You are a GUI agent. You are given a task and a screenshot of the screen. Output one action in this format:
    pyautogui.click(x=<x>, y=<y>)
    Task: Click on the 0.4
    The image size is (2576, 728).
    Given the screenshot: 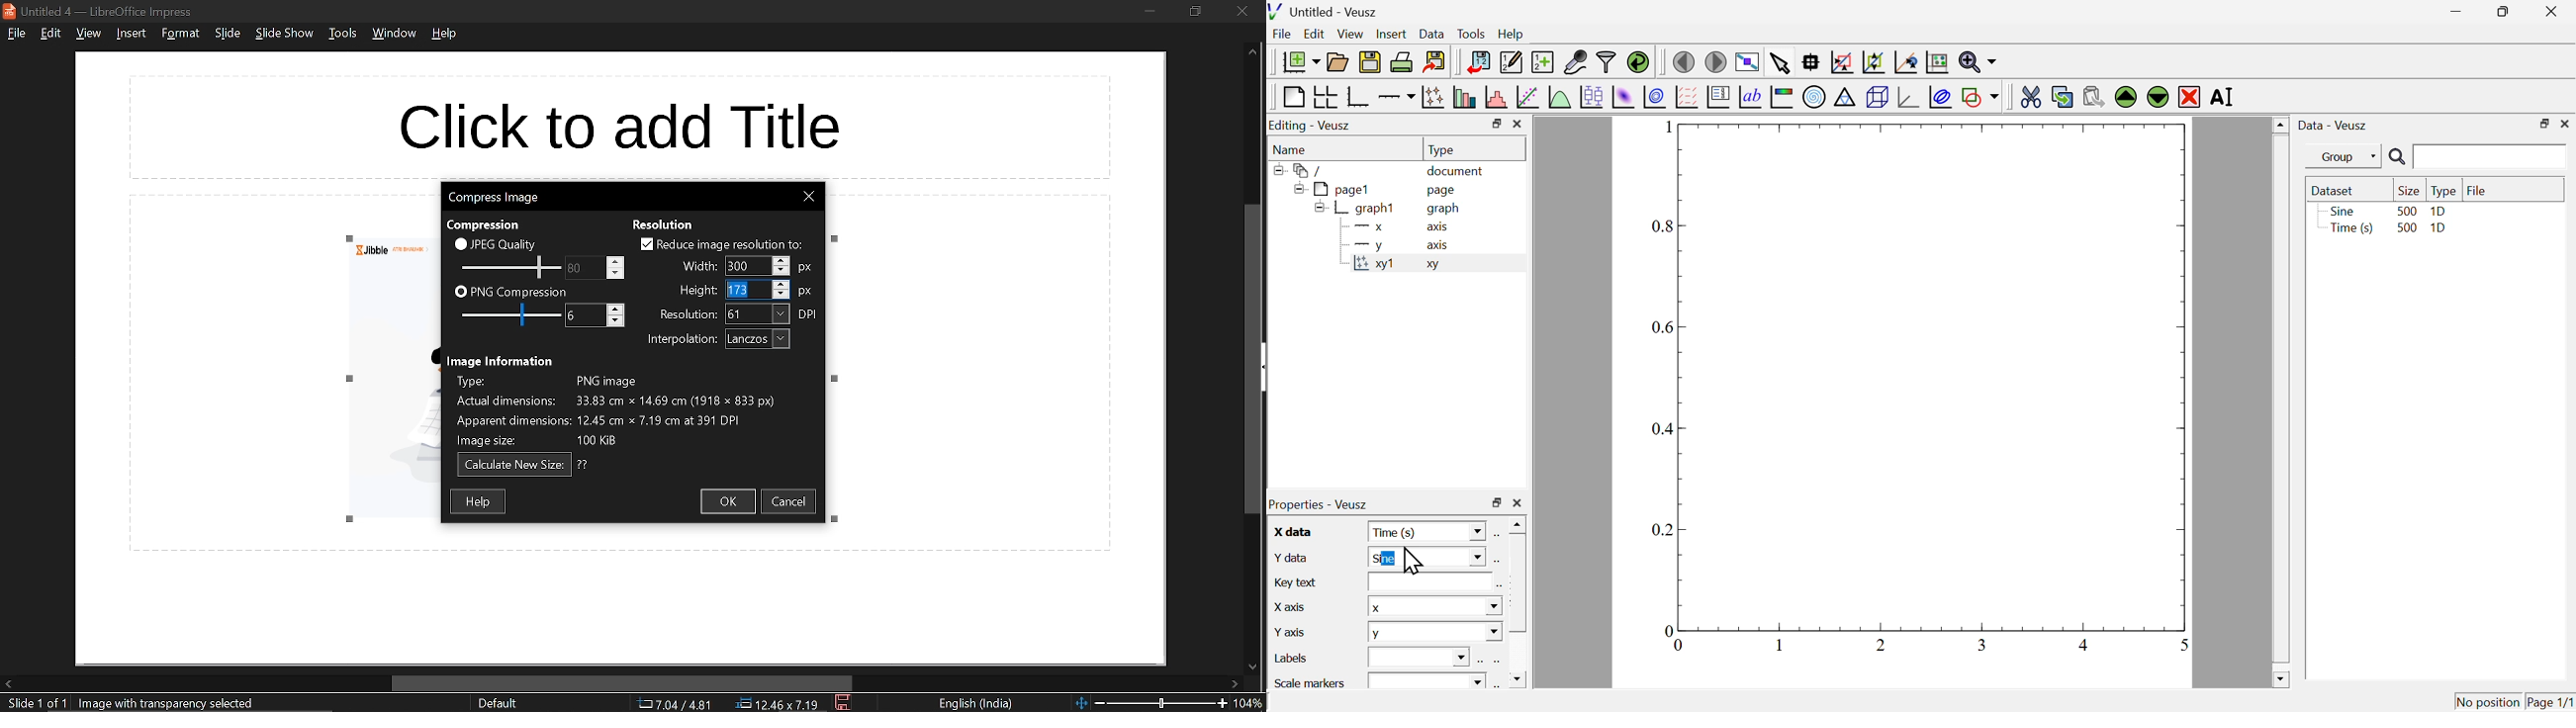 What is the action you would take?
    pyautogui.click(x=1665, y=430)
    